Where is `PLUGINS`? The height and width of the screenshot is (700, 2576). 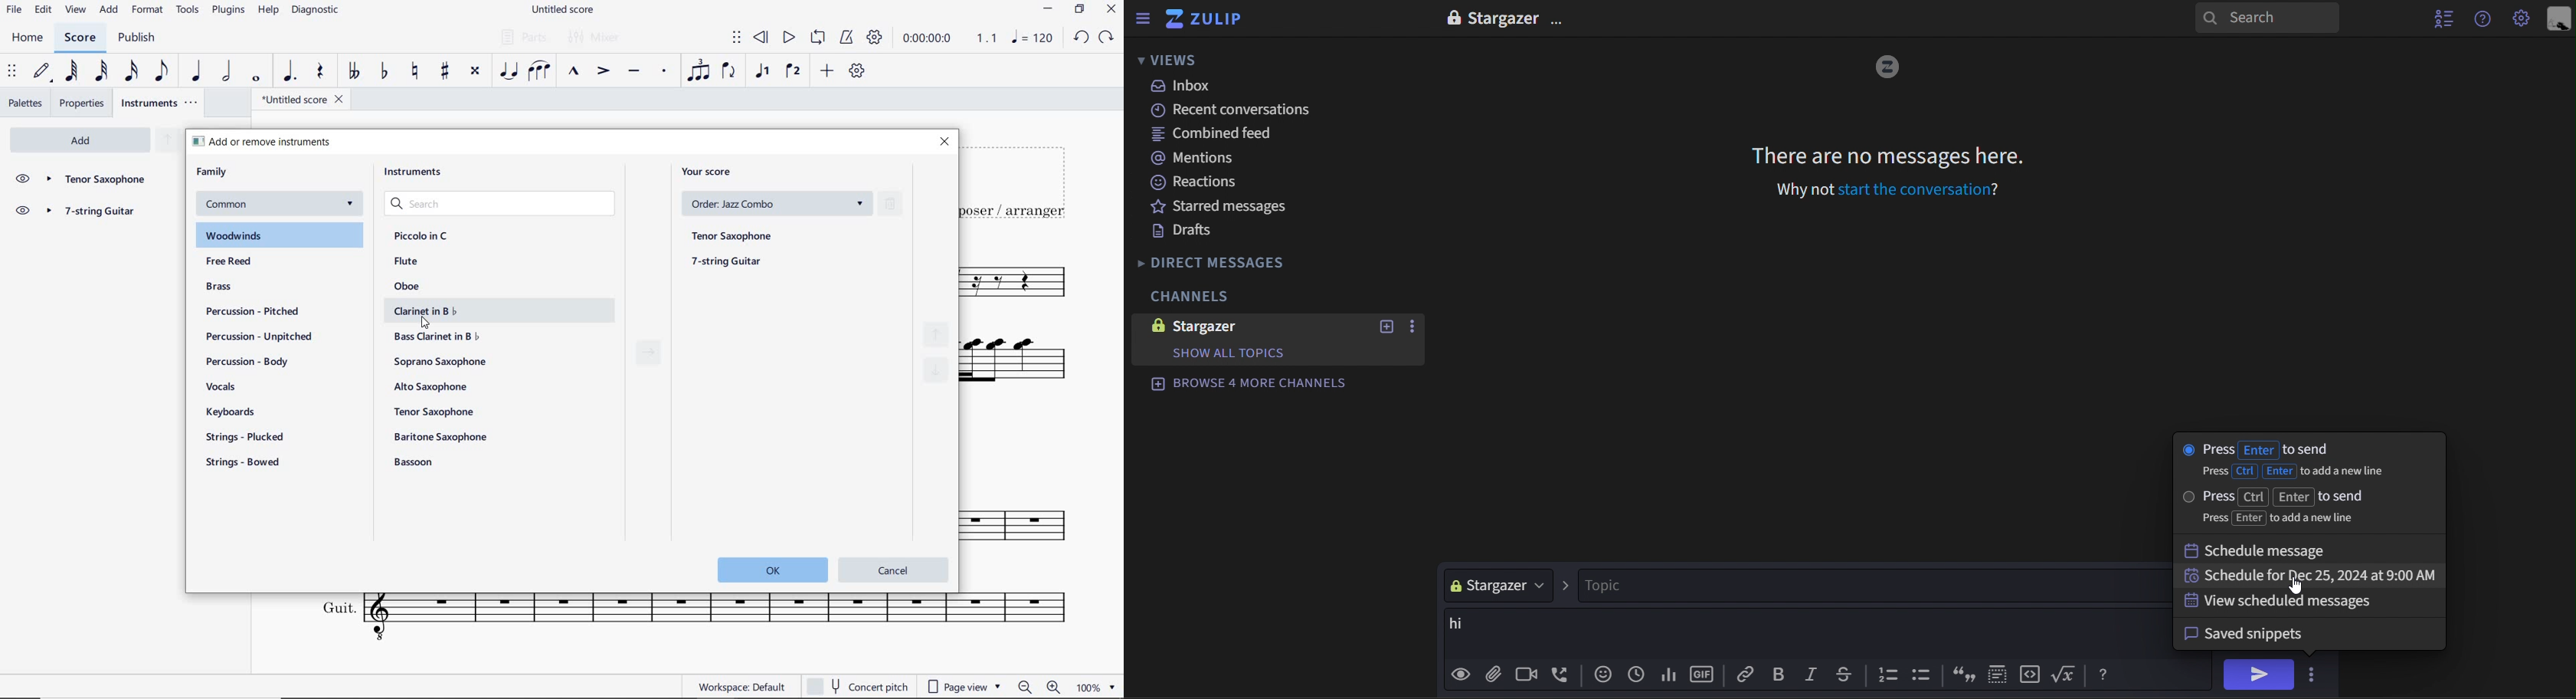
PLUGINS is located at coordinates (228, 11).